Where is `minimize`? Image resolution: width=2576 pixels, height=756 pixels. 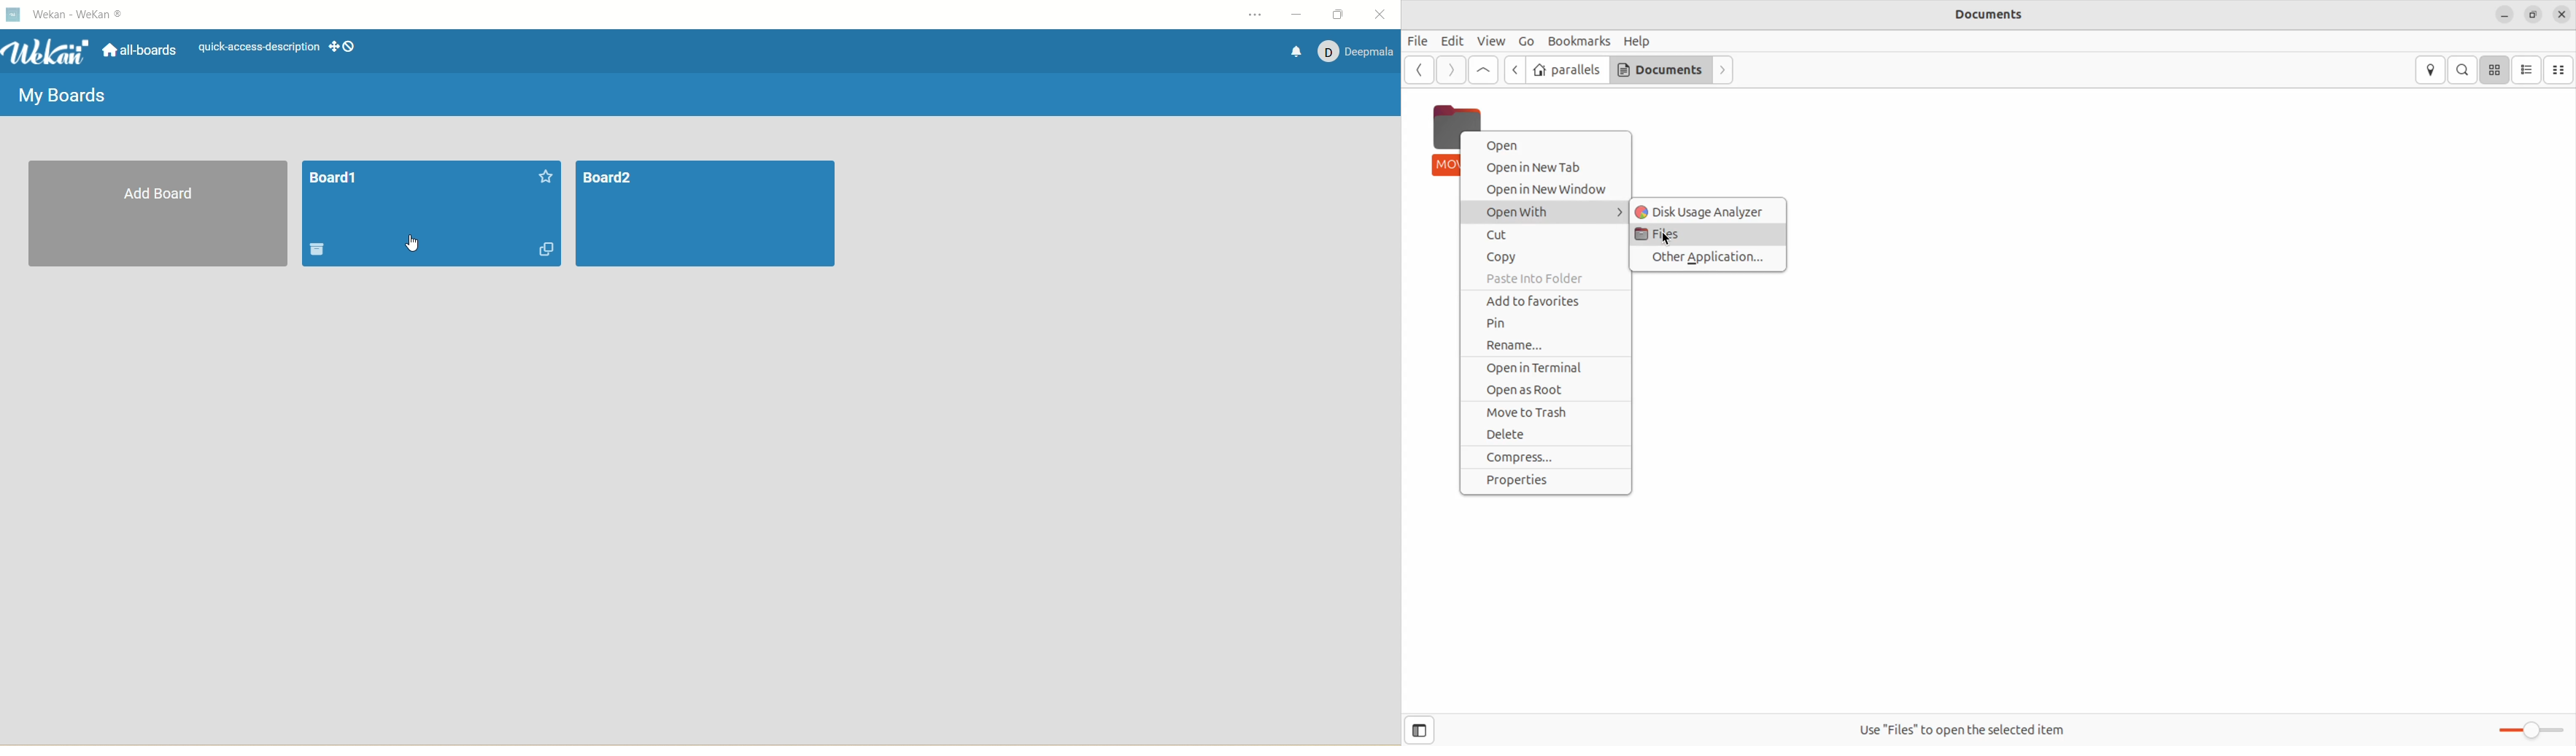 minimize is located at coordinates (1294, 14).